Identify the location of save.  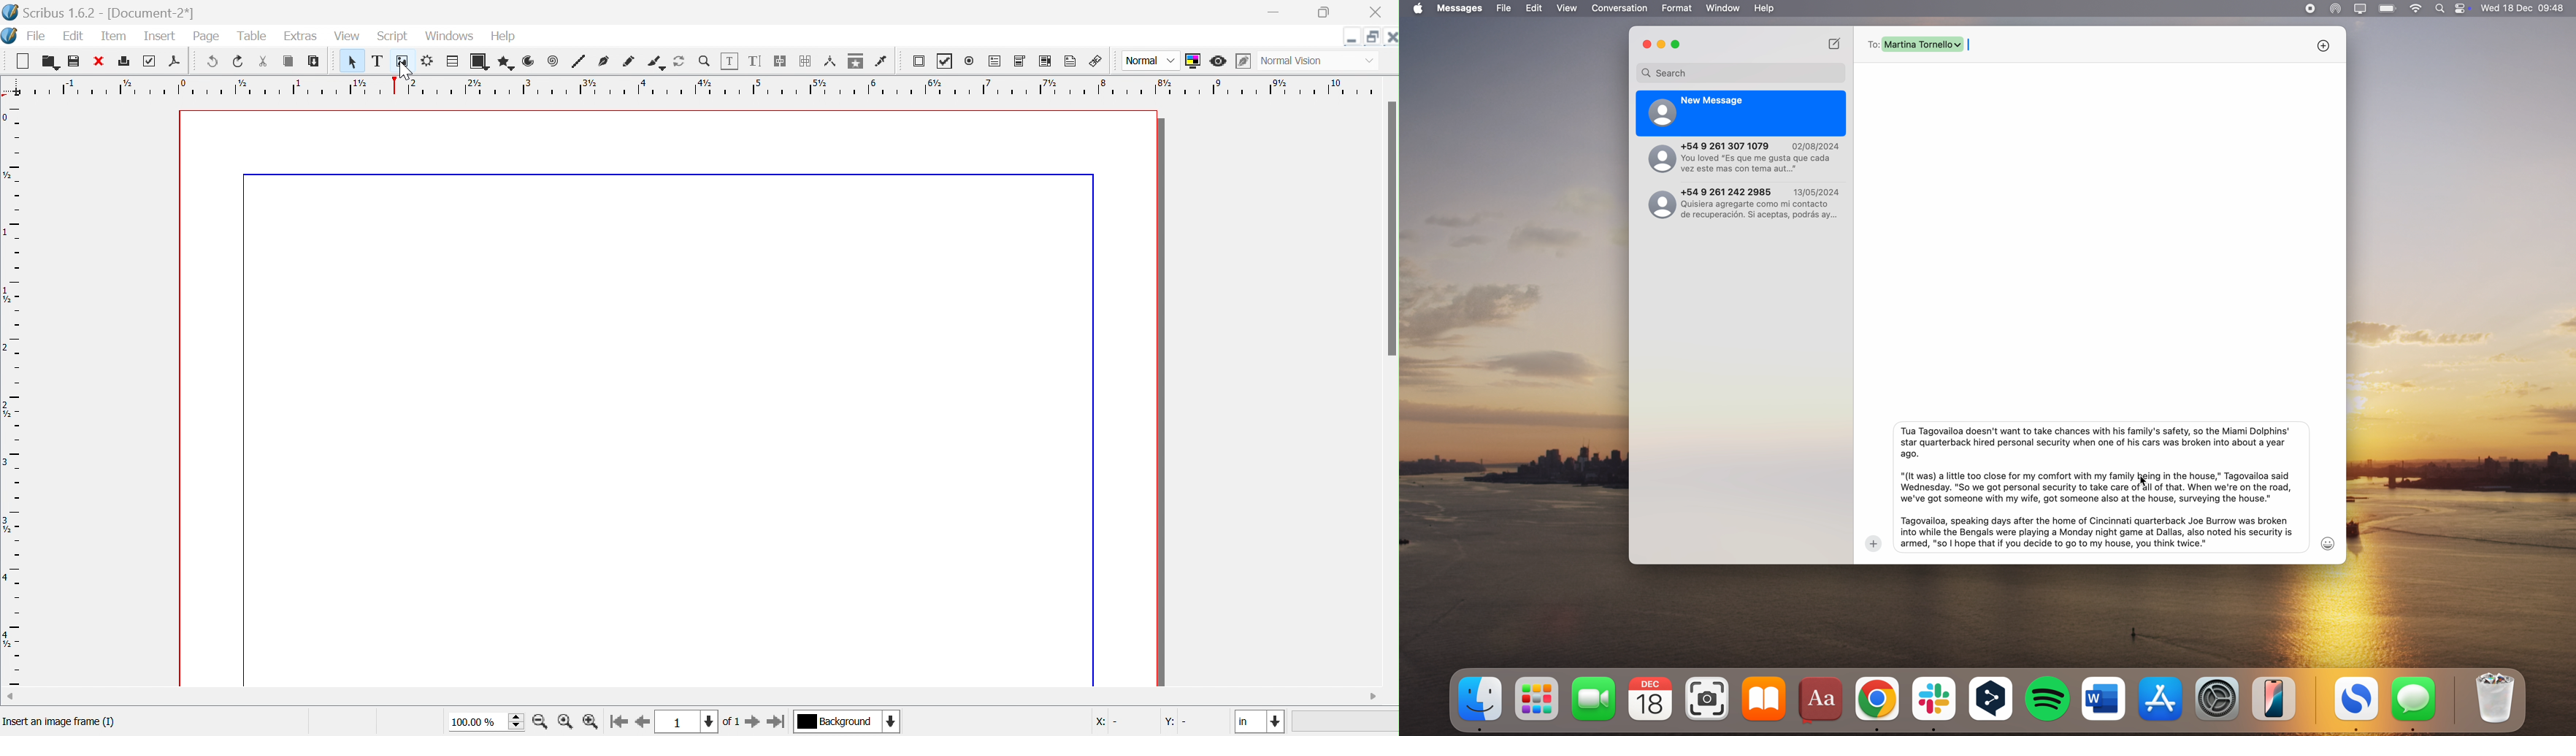
(74, 61).